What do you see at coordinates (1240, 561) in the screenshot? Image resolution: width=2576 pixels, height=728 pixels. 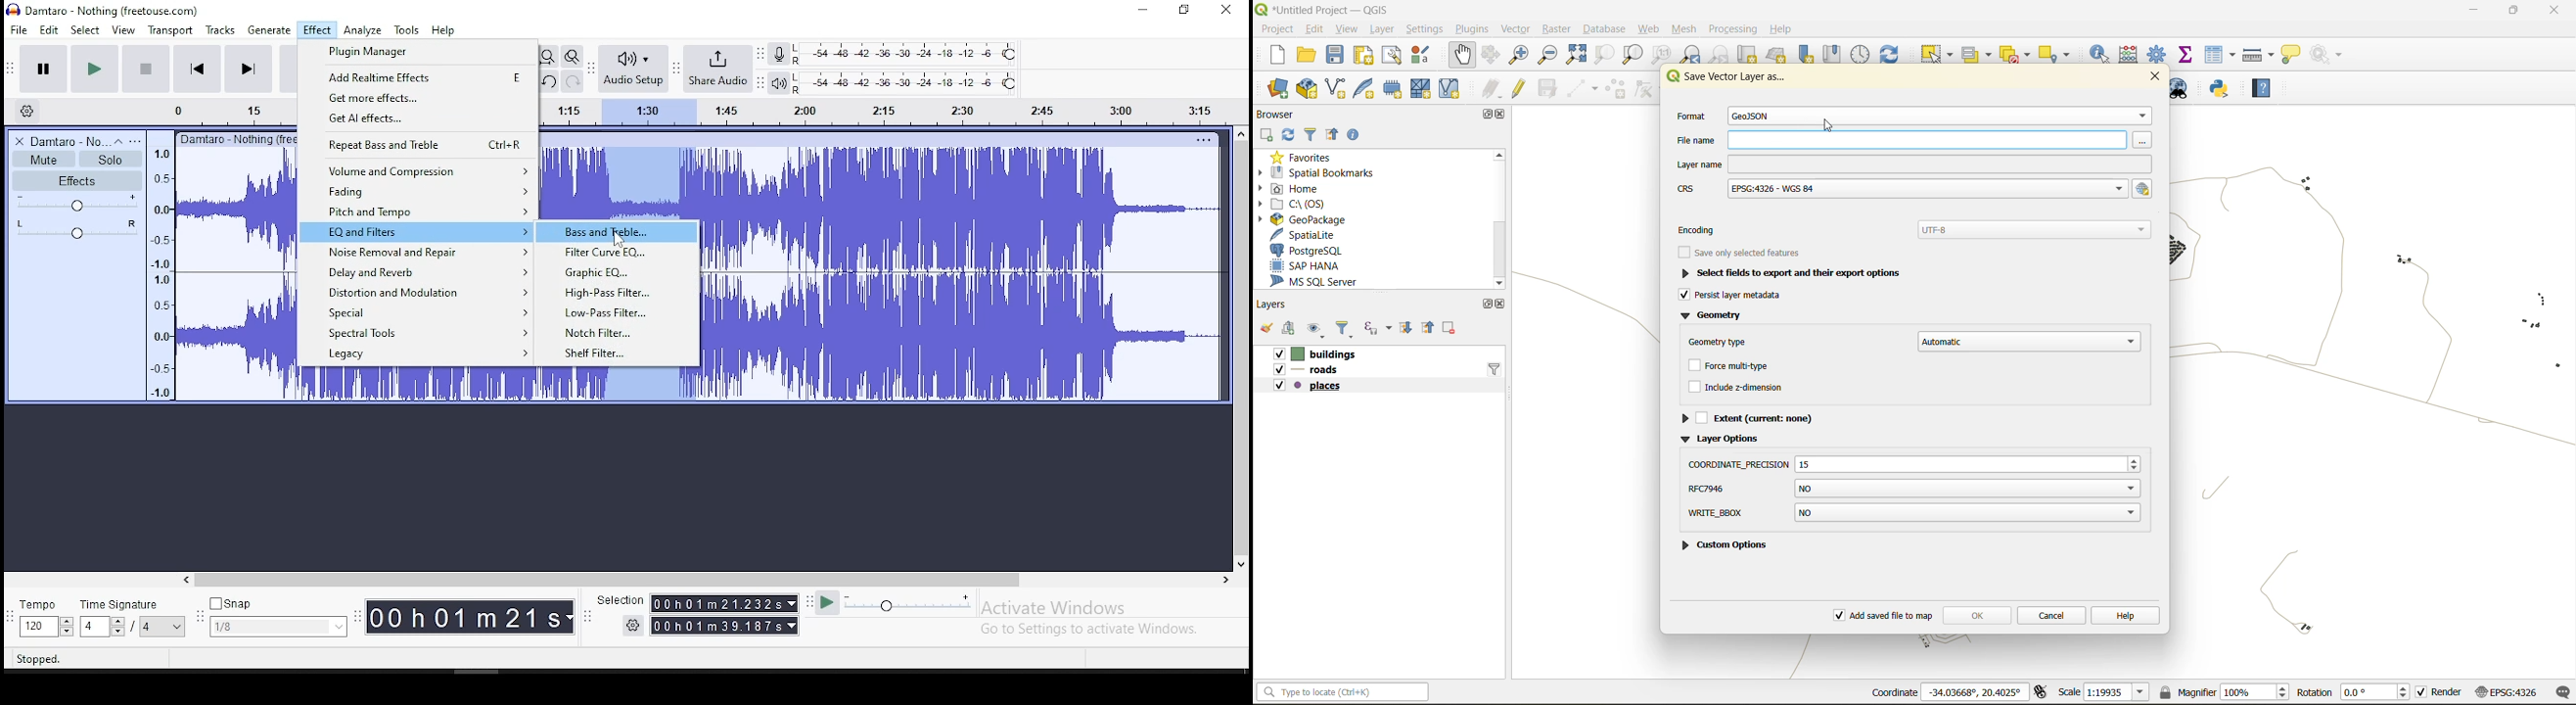 I see `down` at bounding box center [1240, 561].